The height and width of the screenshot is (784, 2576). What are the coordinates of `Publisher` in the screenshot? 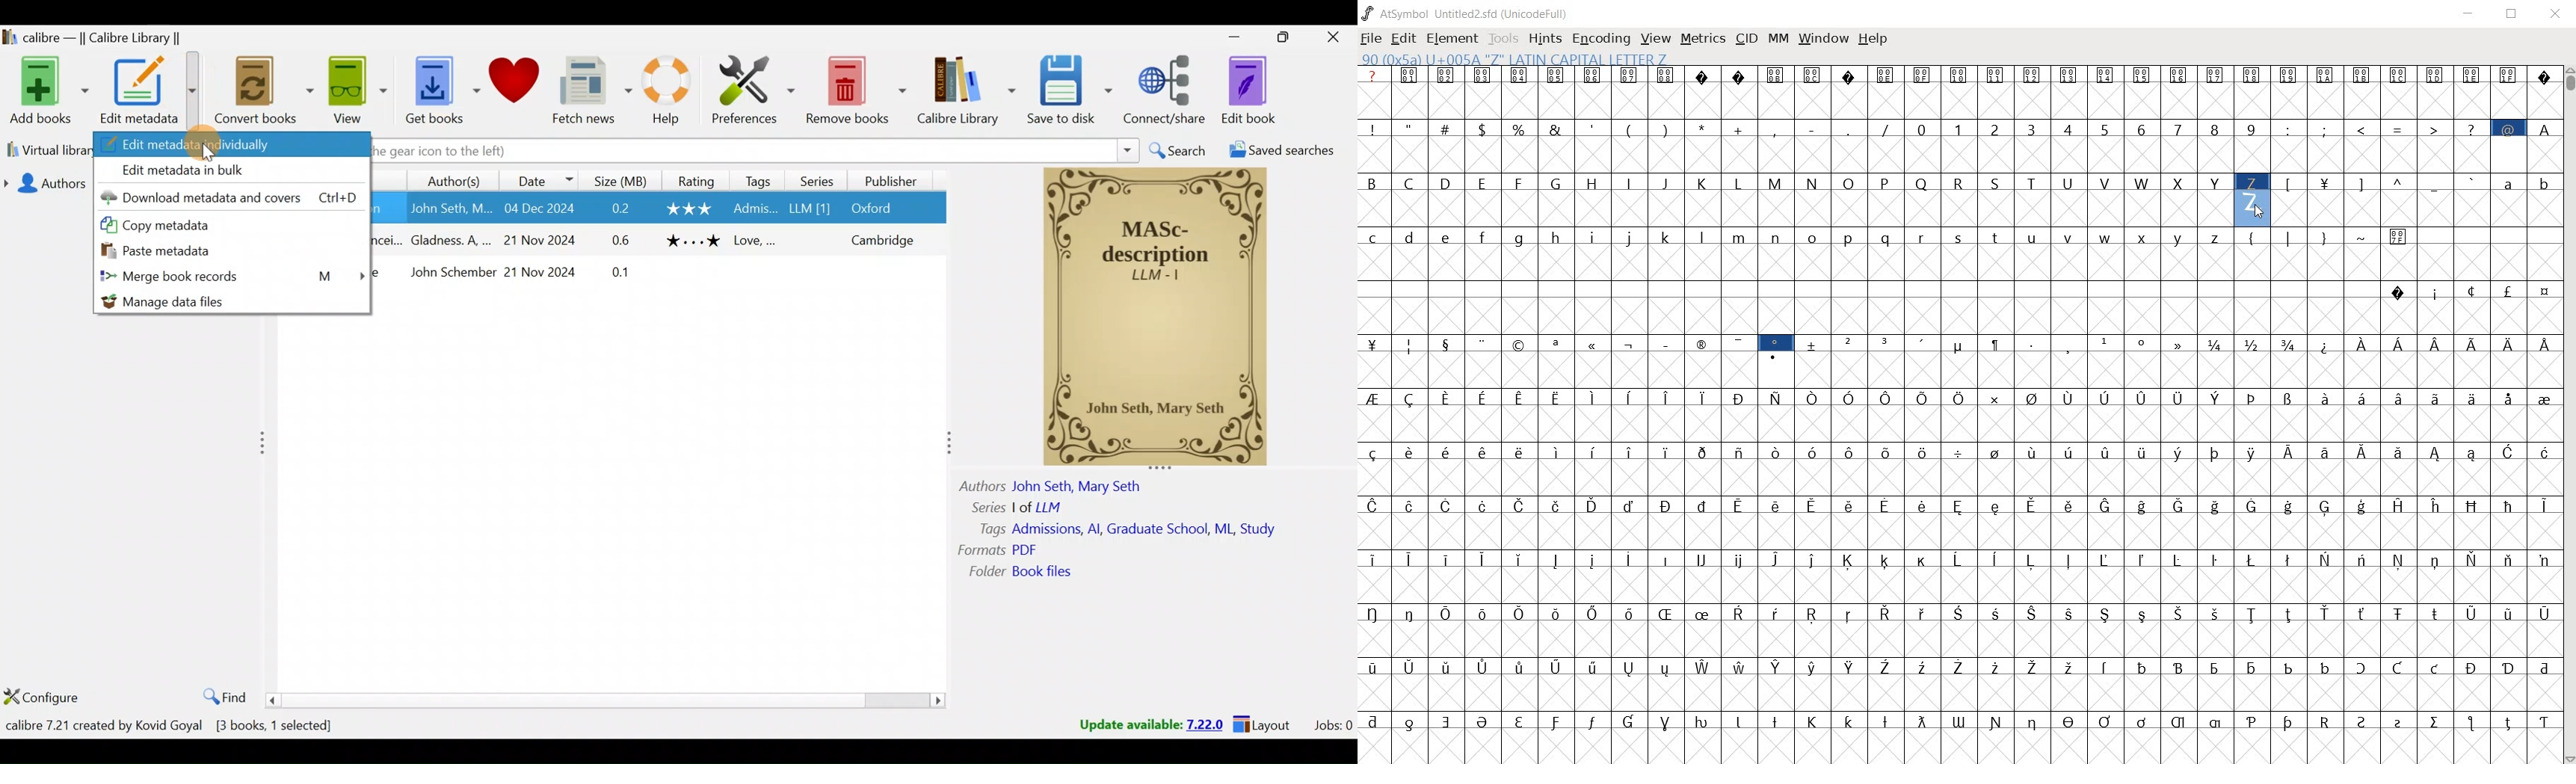 It's located at (898, 179).